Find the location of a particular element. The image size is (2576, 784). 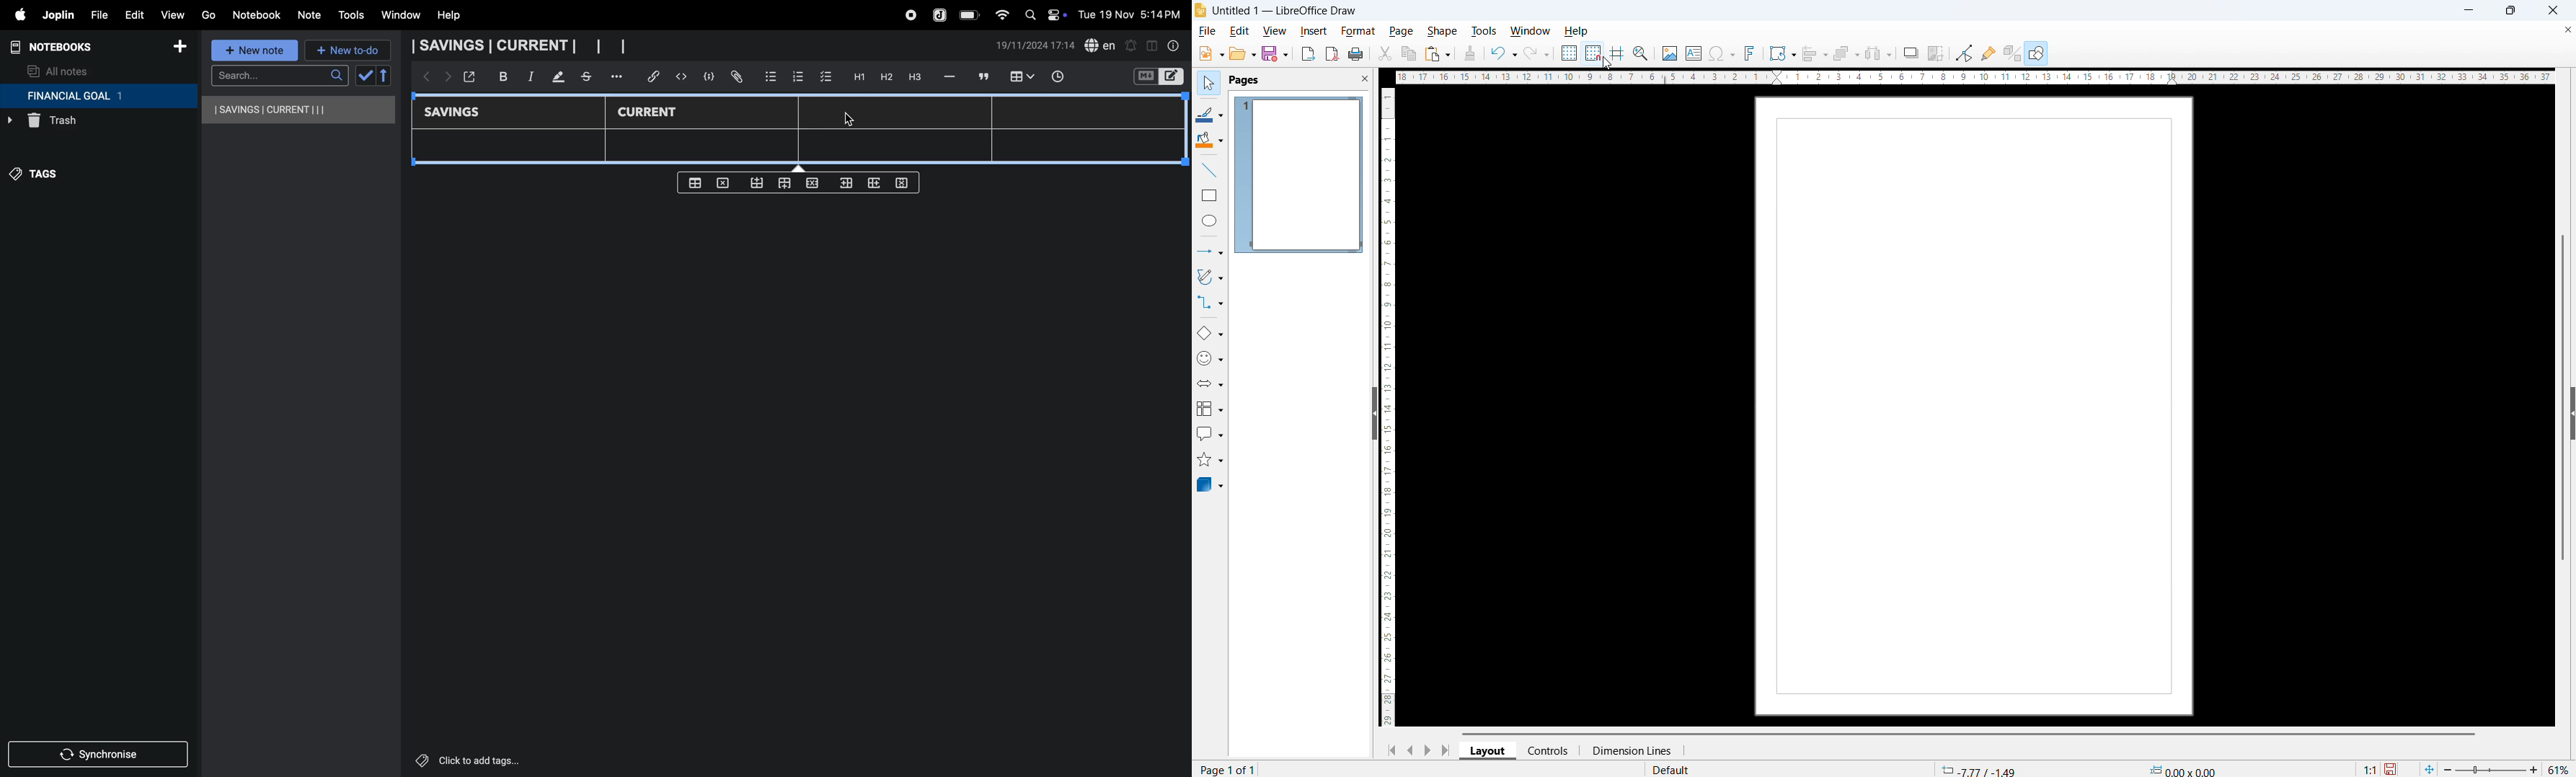

new note is located at coordinates (256, 51).